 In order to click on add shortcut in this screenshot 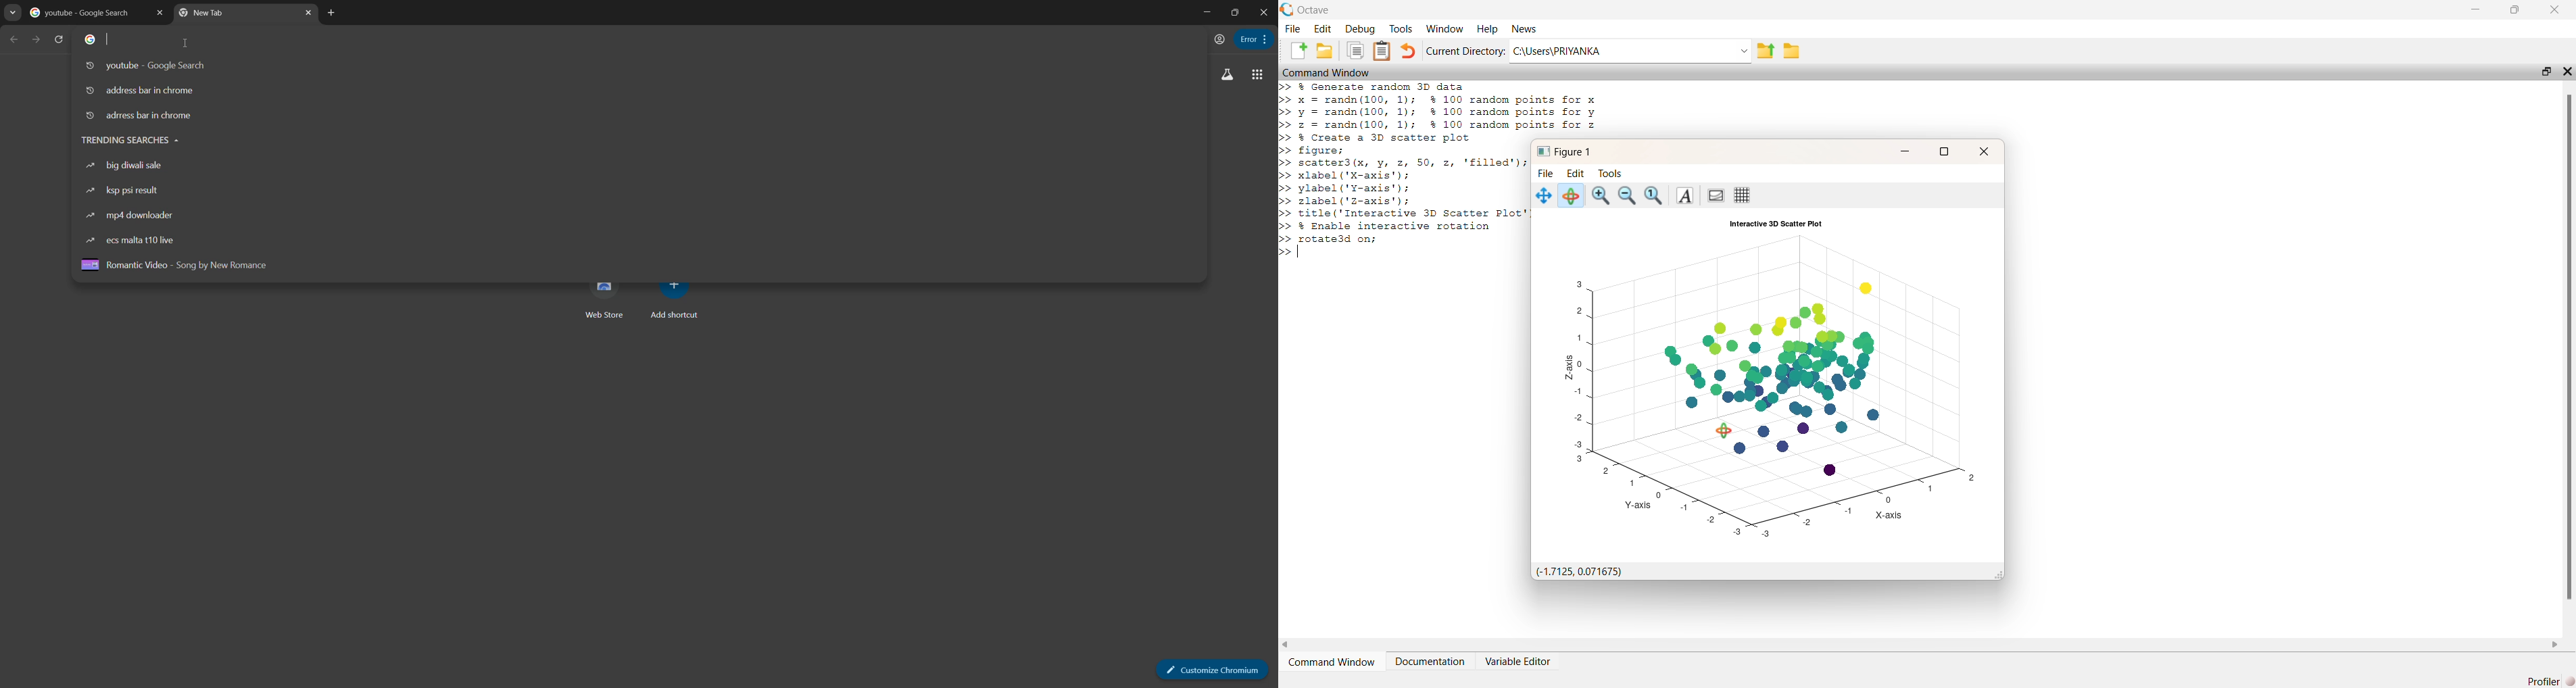, I will do `click(672, 304)`.